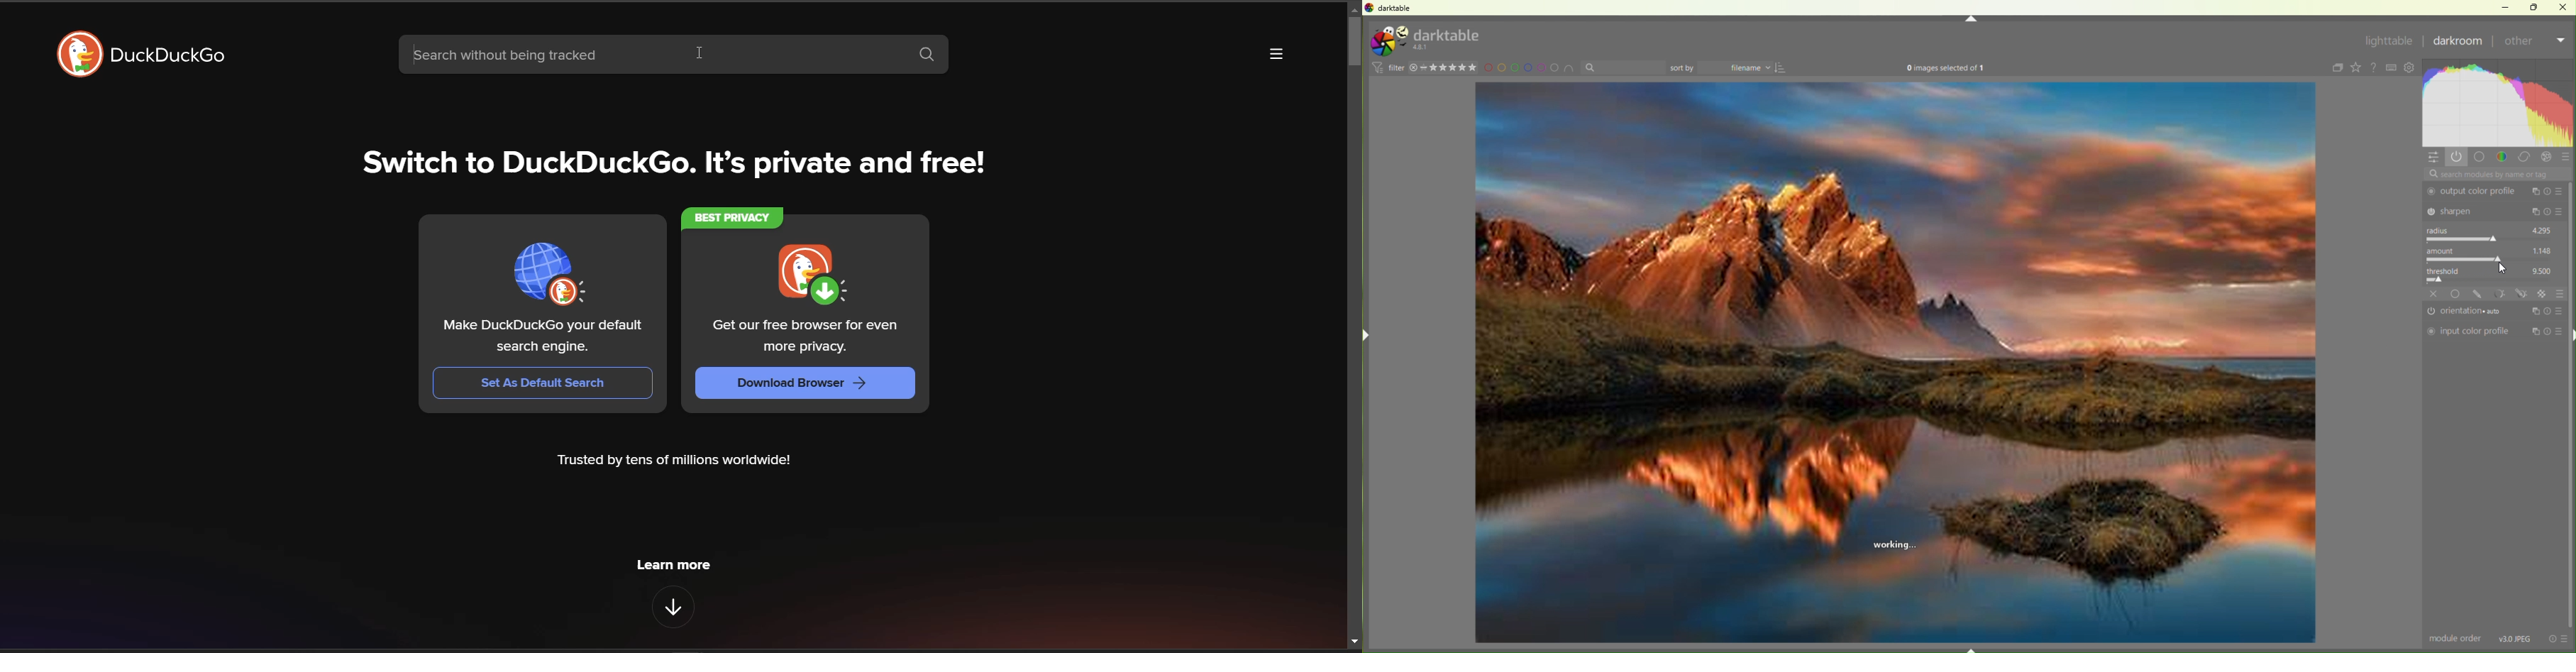  What do you see at coordinates (77, 55) in the screenshot?
I see `logo` at bounding box center [77, 55].